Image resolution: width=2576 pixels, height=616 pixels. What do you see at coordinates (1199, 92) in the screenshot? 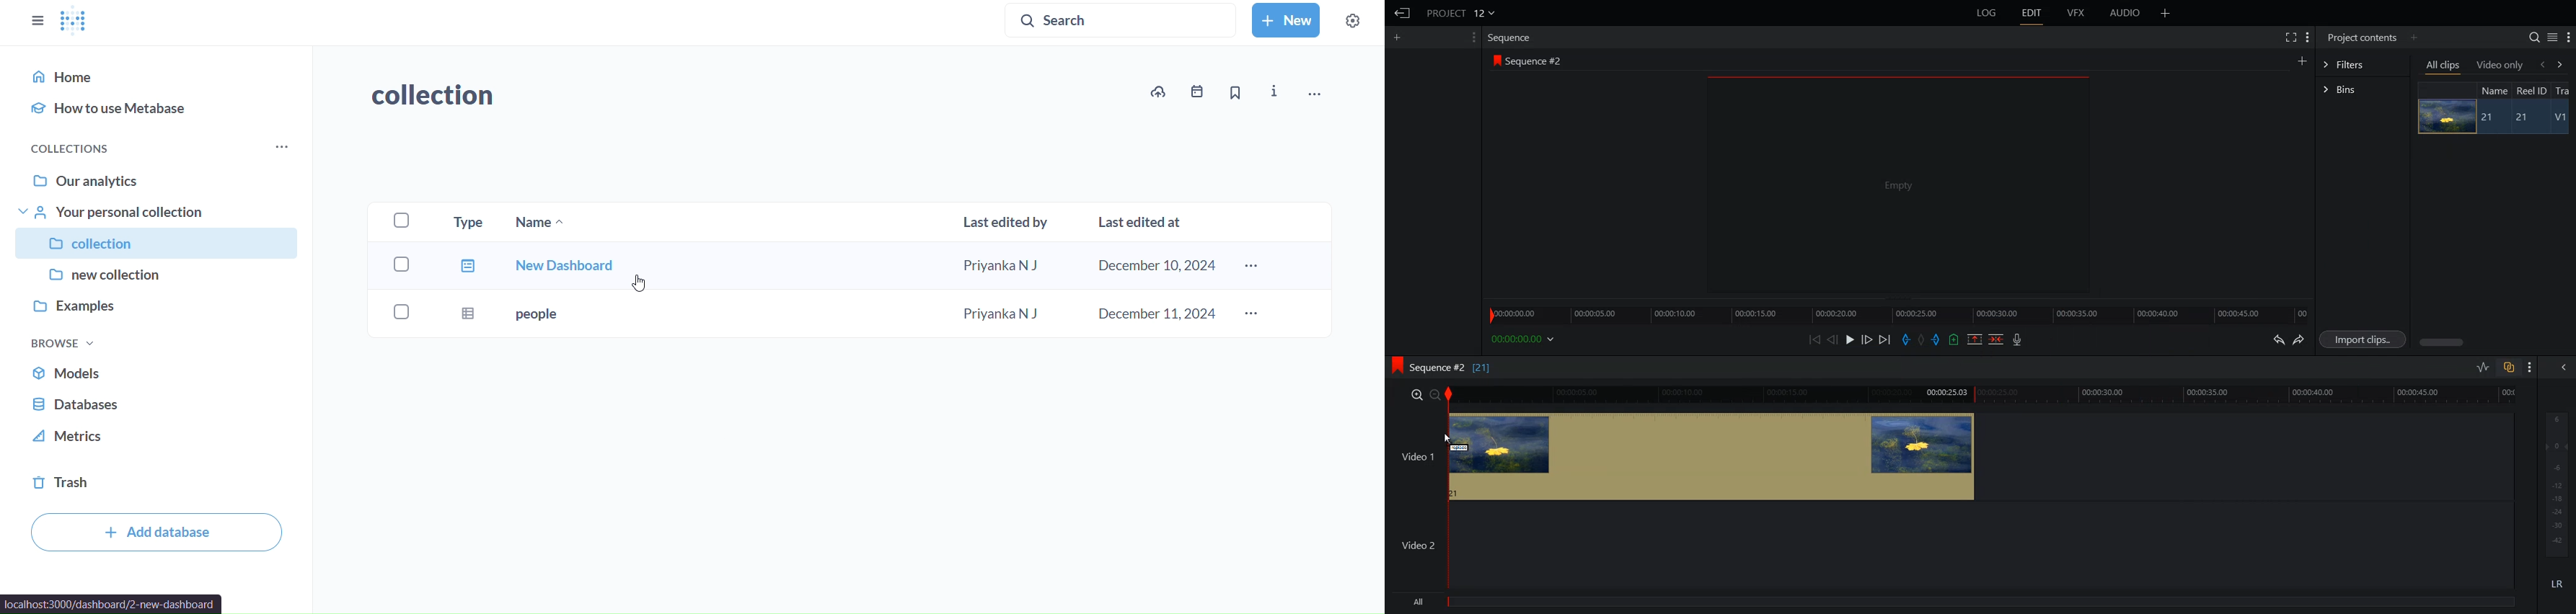
I see `events` at bounding box center [1199, 92].